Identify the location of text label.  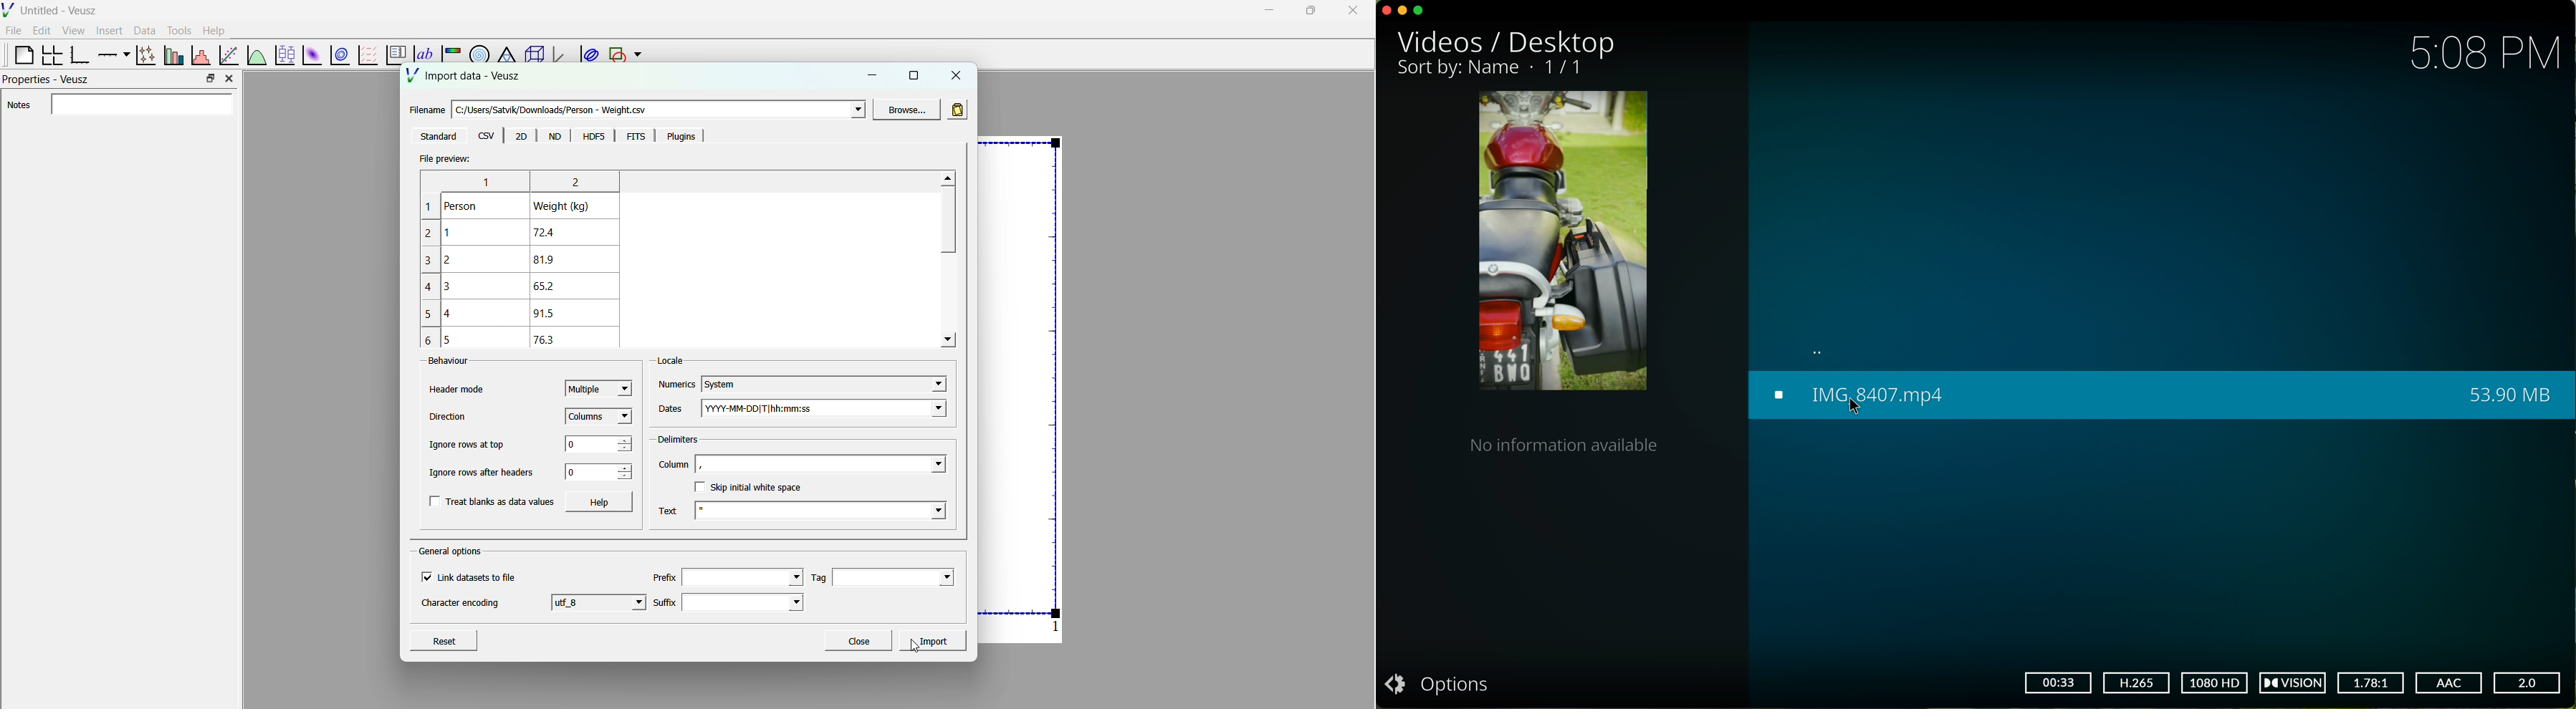
(421, 47).